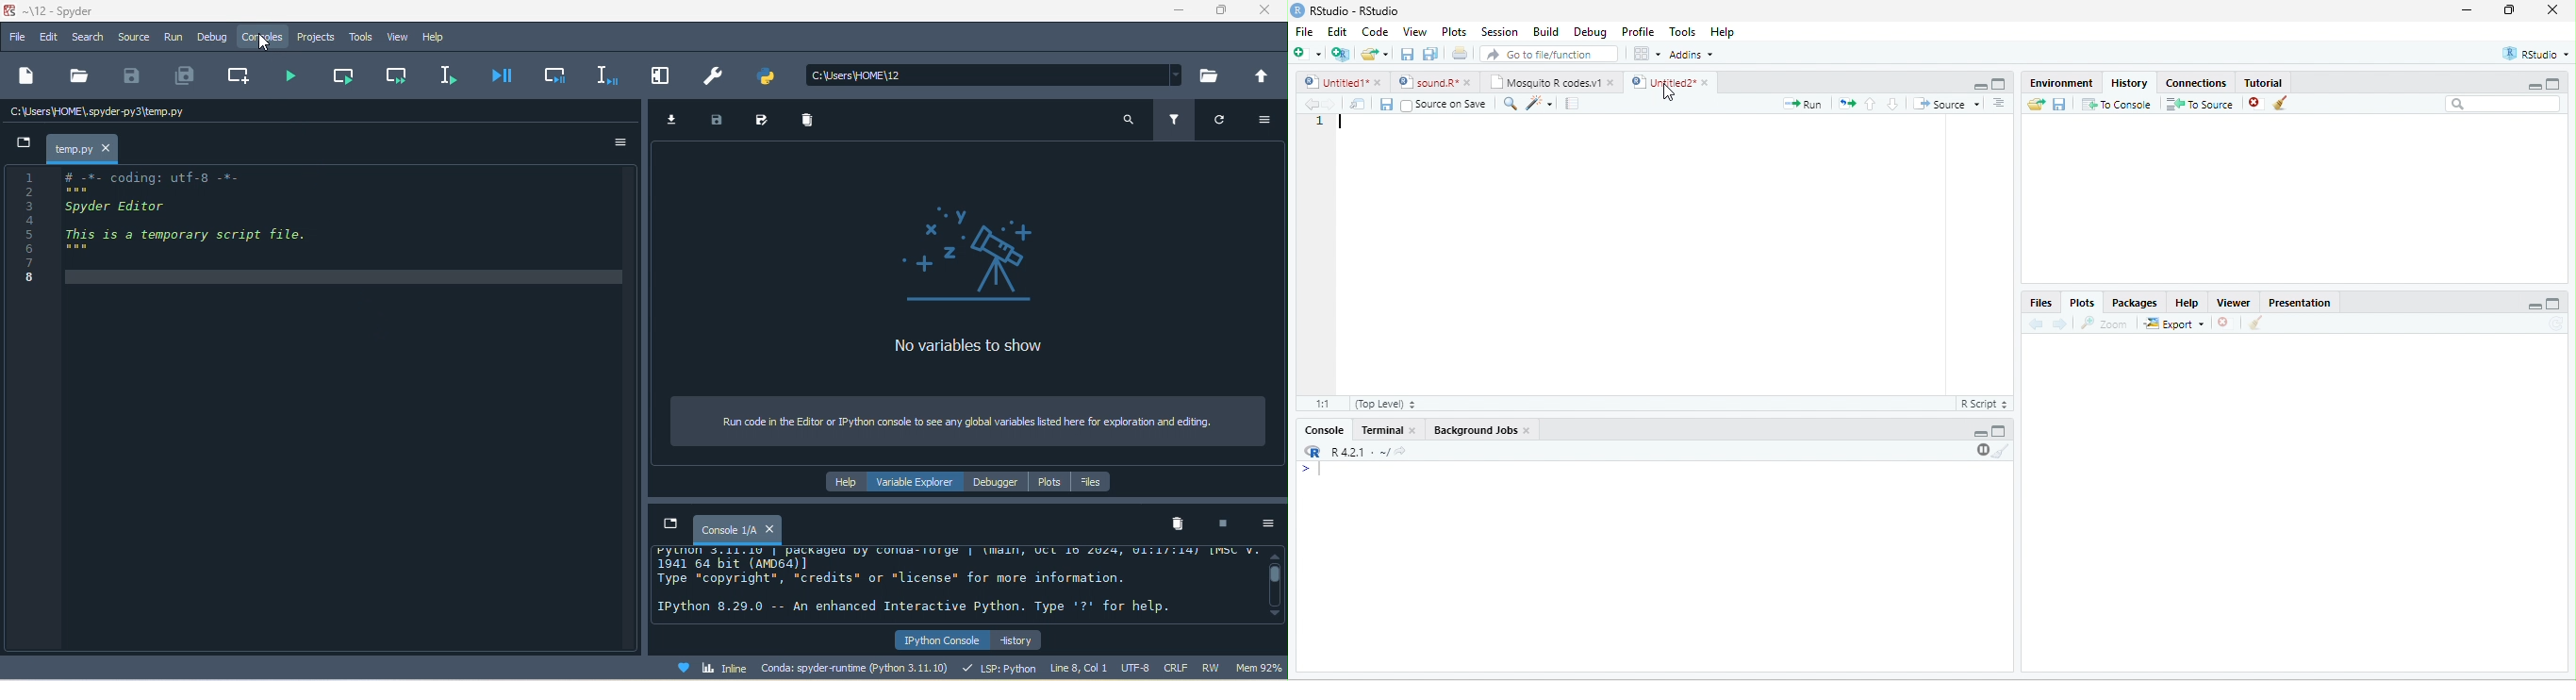 The height and width of the screenshot is (700, 2576). Describe the element at coordinates (1414, 32) in the screenshot. I see `View` at that location.